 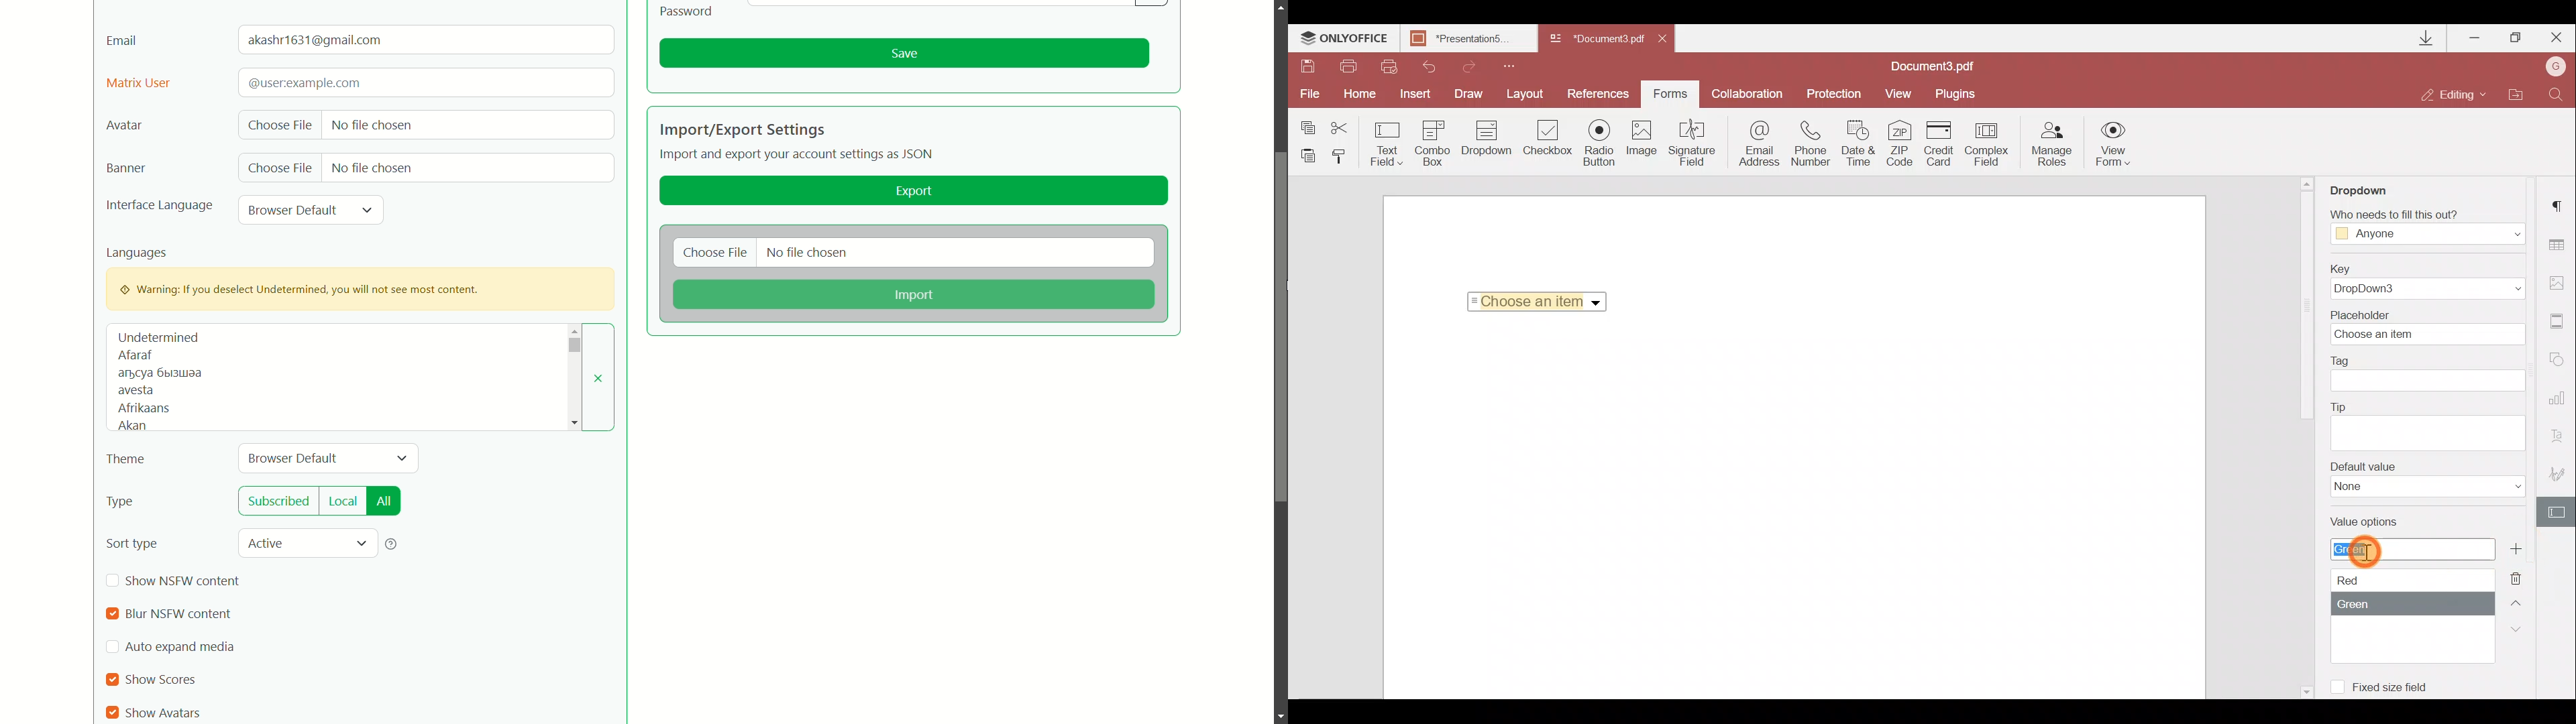 I want to click on theme, so click(x=126, y=460).